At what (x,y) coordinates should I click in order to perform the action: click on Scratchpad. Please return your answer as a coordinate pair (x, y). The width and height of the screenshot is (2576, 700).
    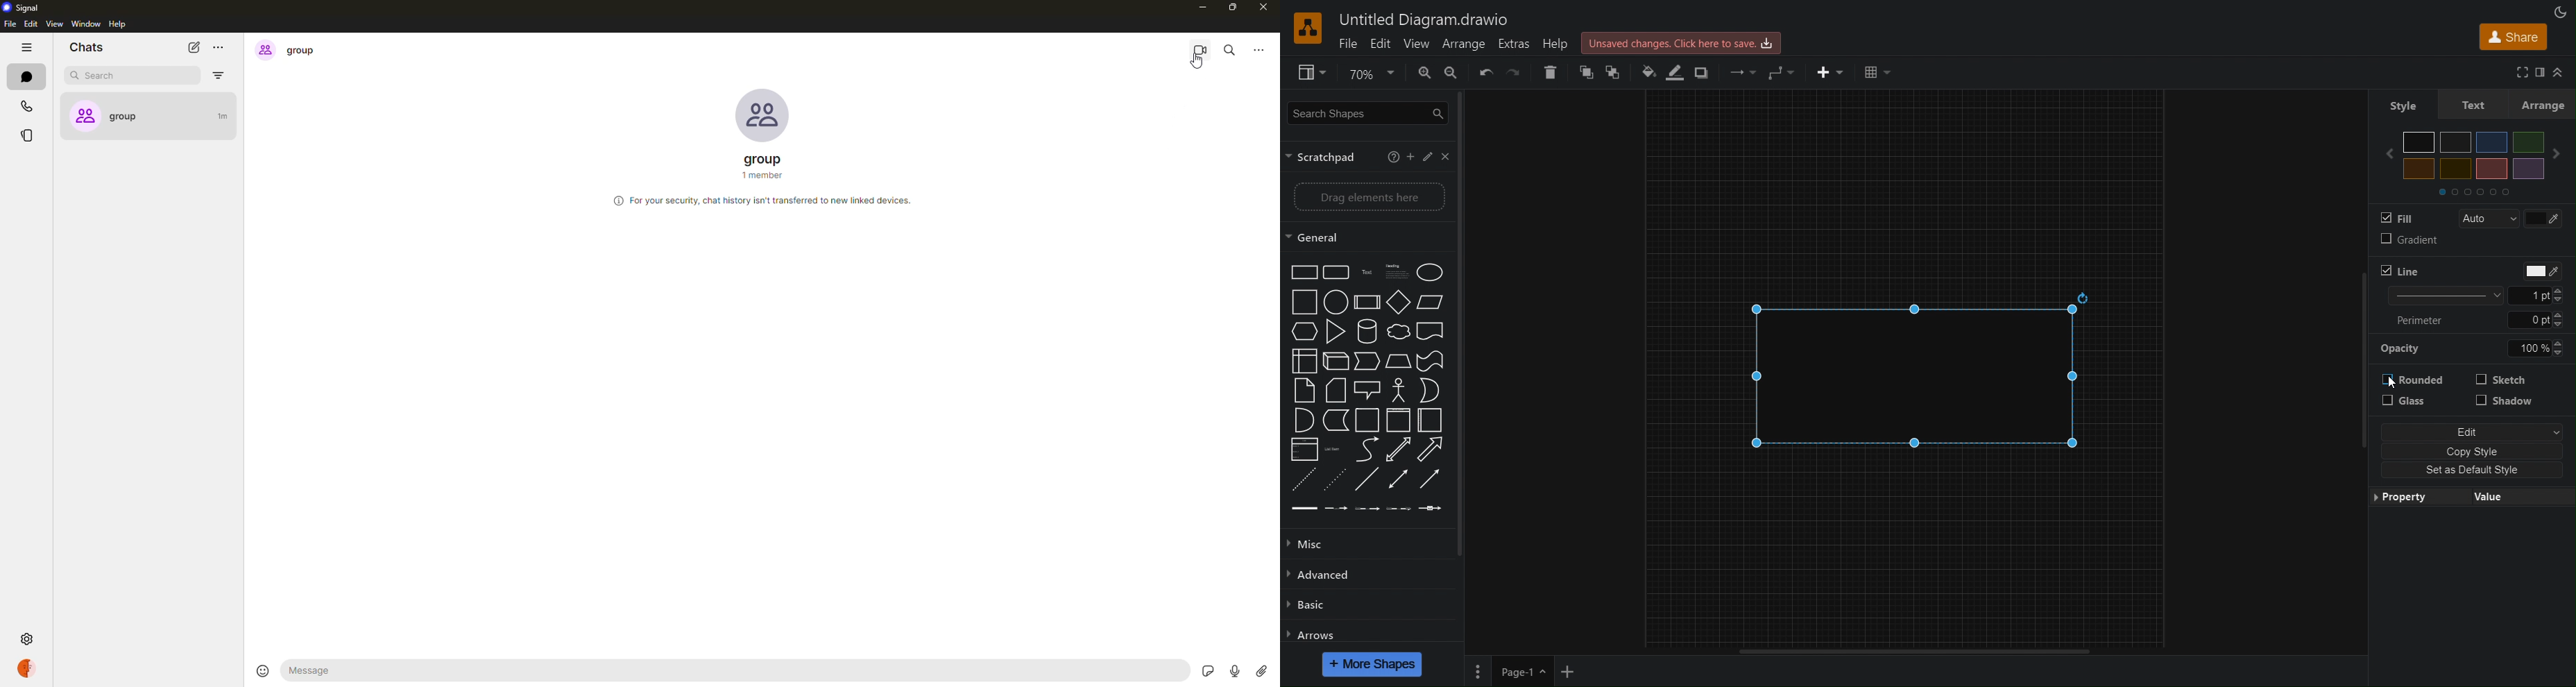
    Looking at the image, I should click on (1325, 158).